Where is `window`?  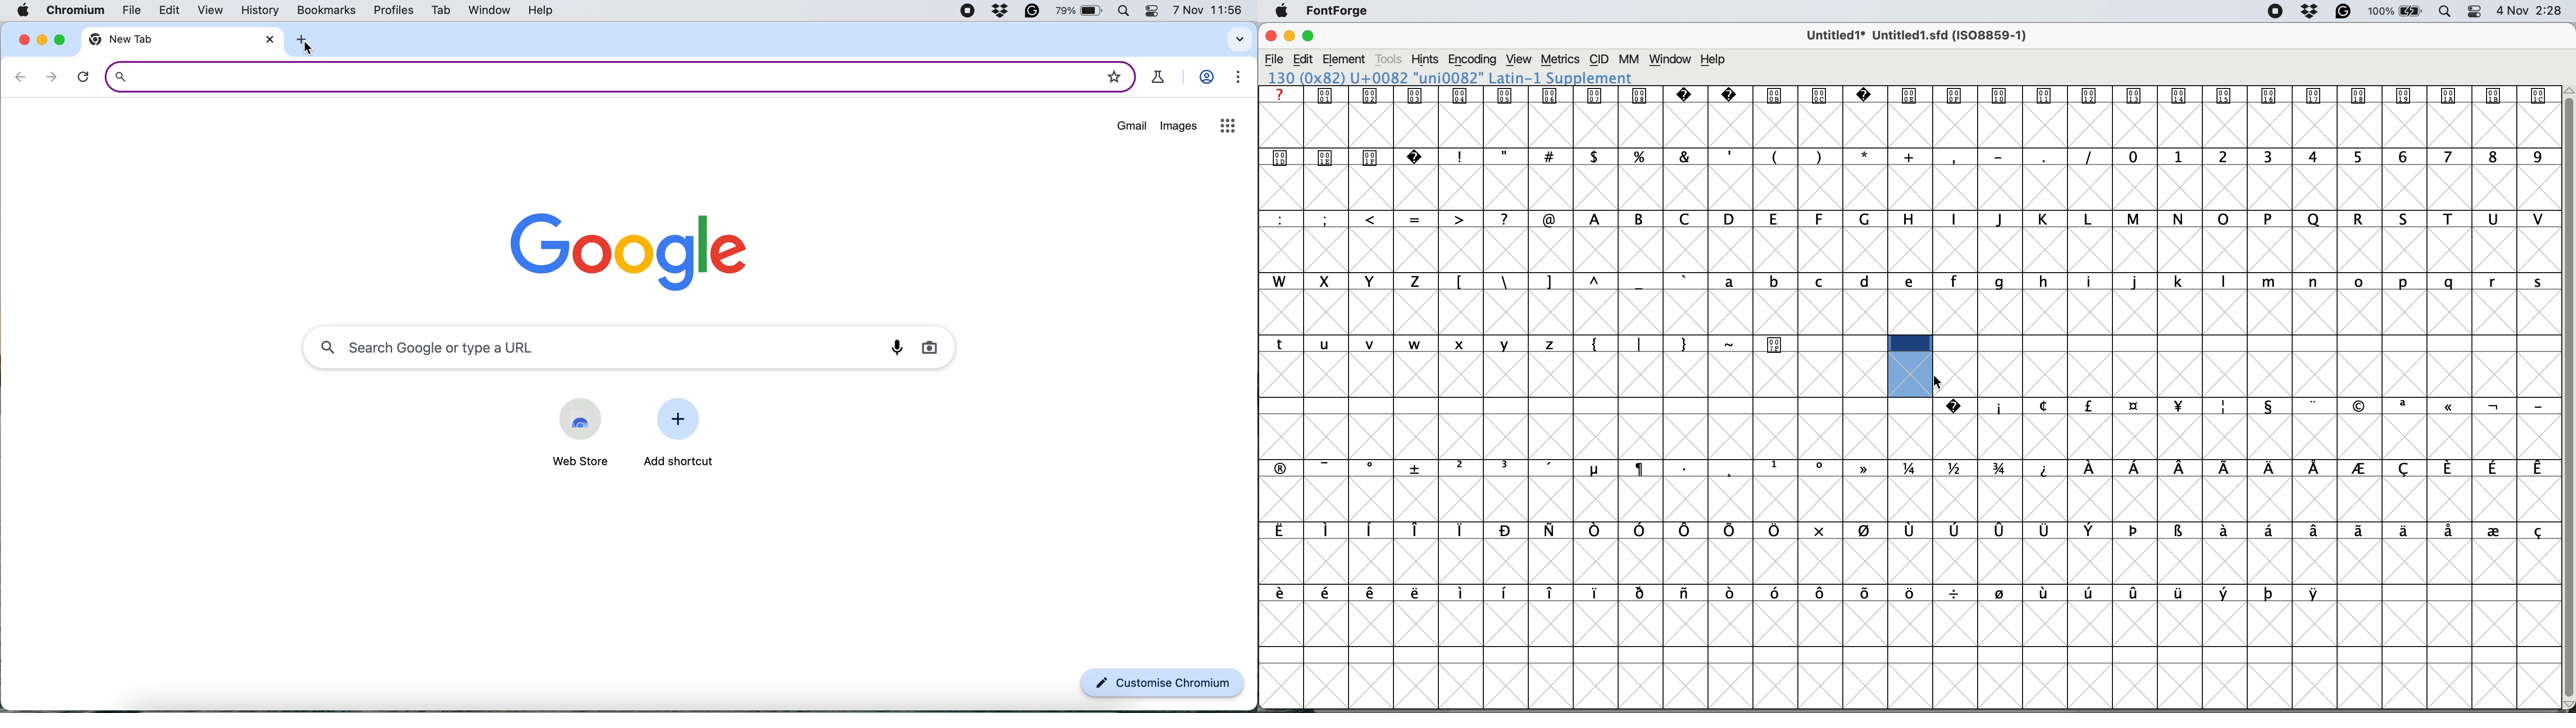 window is located at coordinates (489, 10).